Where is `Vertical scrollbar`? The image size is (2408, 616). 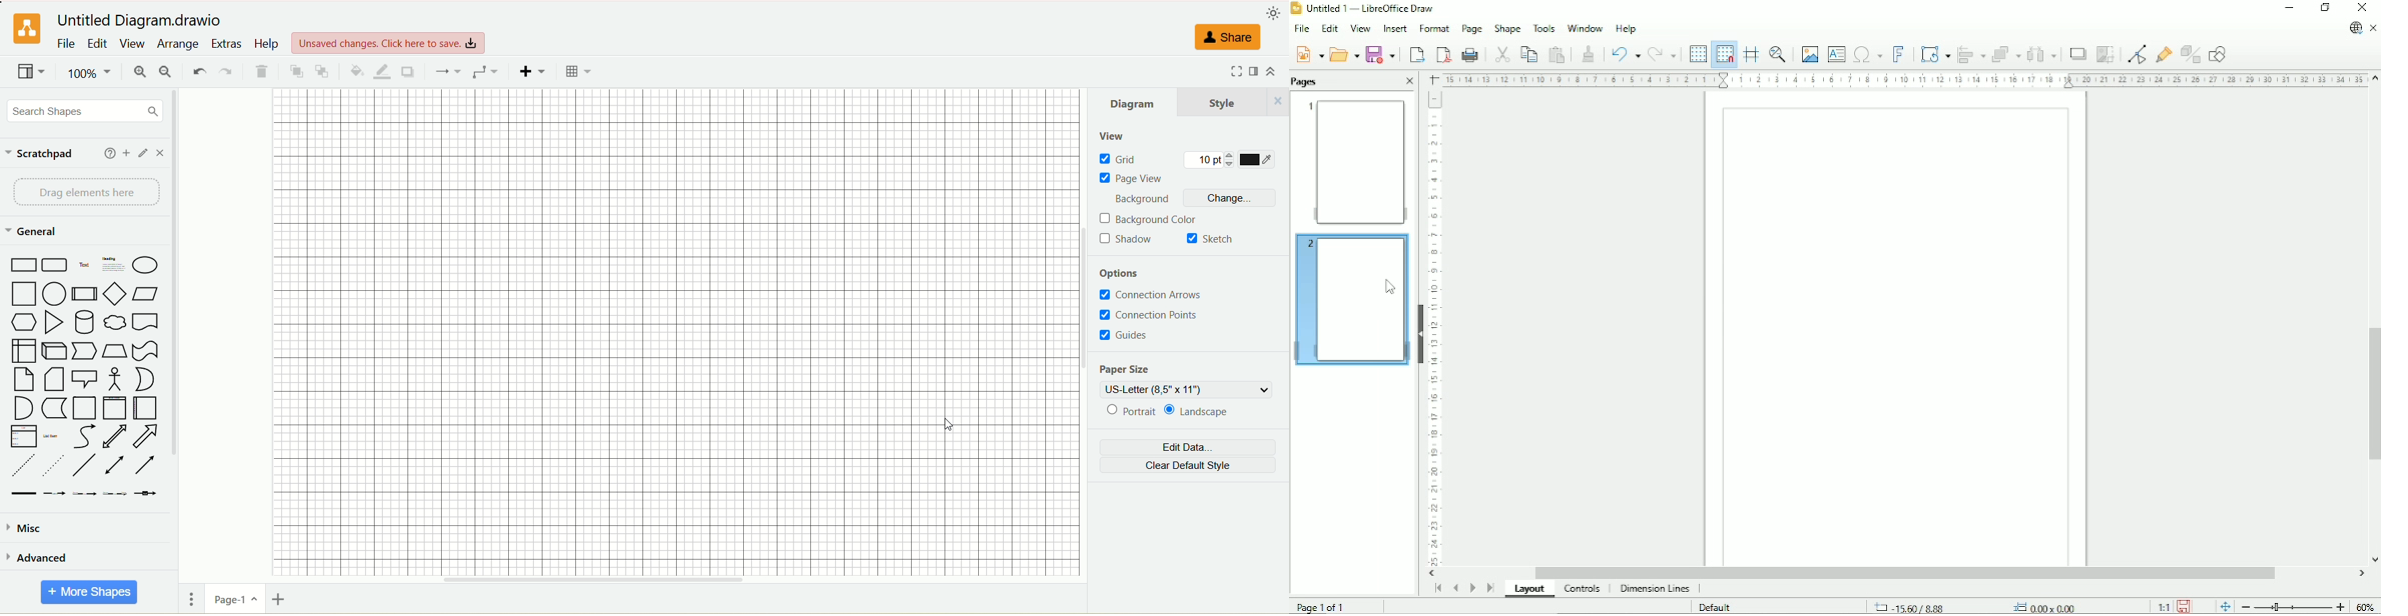
Vertical scrollbar is located at coordinates (2371, 395).